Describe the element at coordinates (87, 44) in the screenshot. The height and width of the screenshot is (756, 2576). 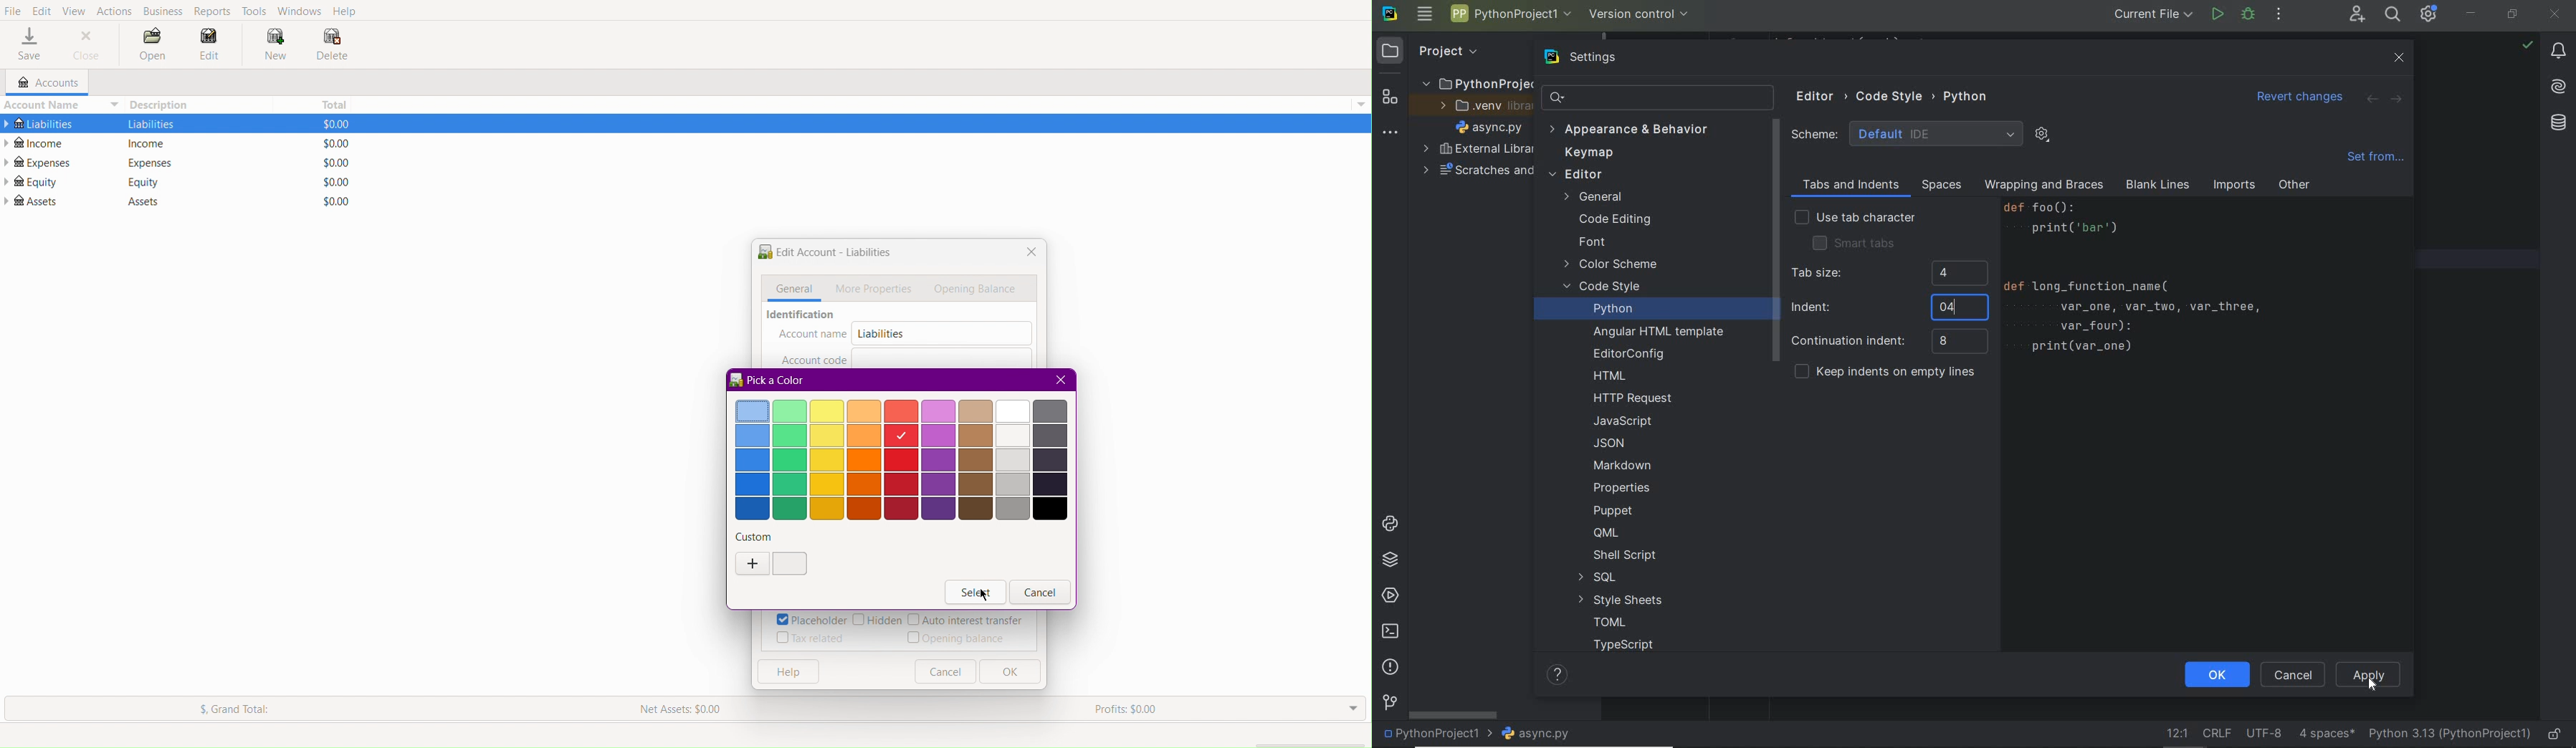
I see `Close` at that location.